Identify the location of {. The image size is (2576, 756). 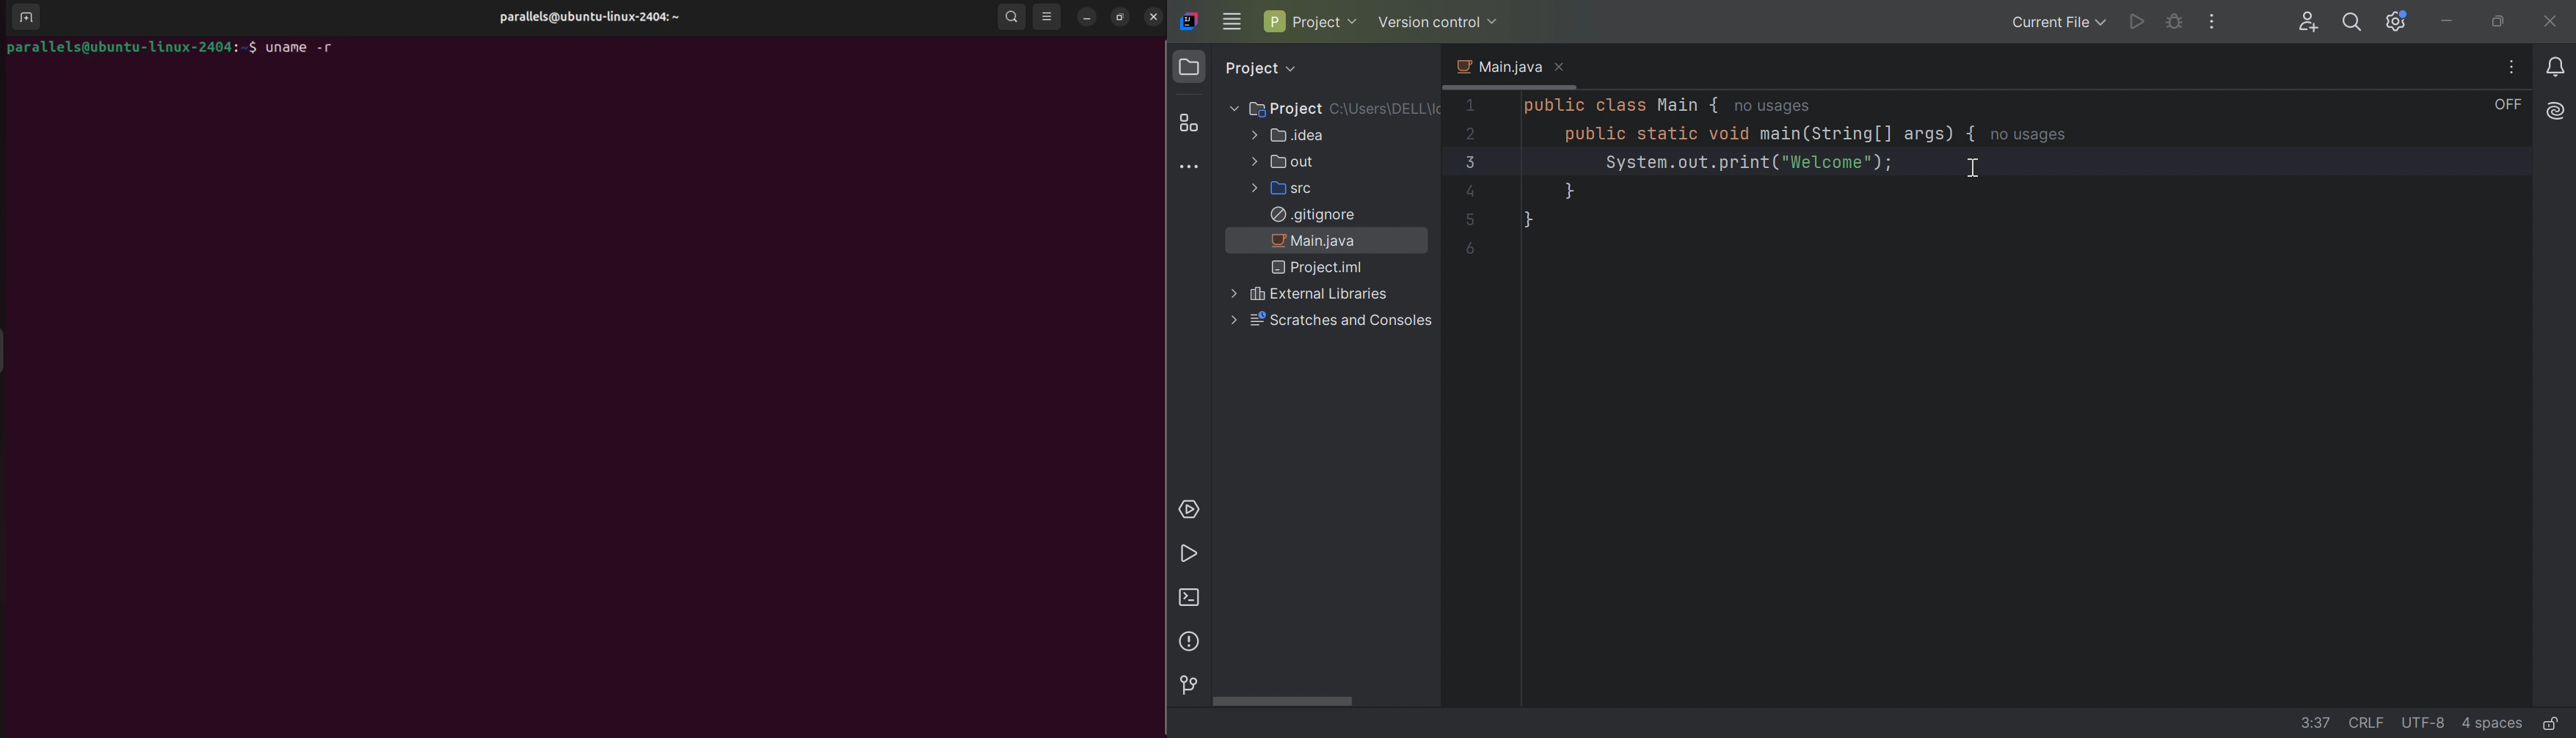
(1973, 134).